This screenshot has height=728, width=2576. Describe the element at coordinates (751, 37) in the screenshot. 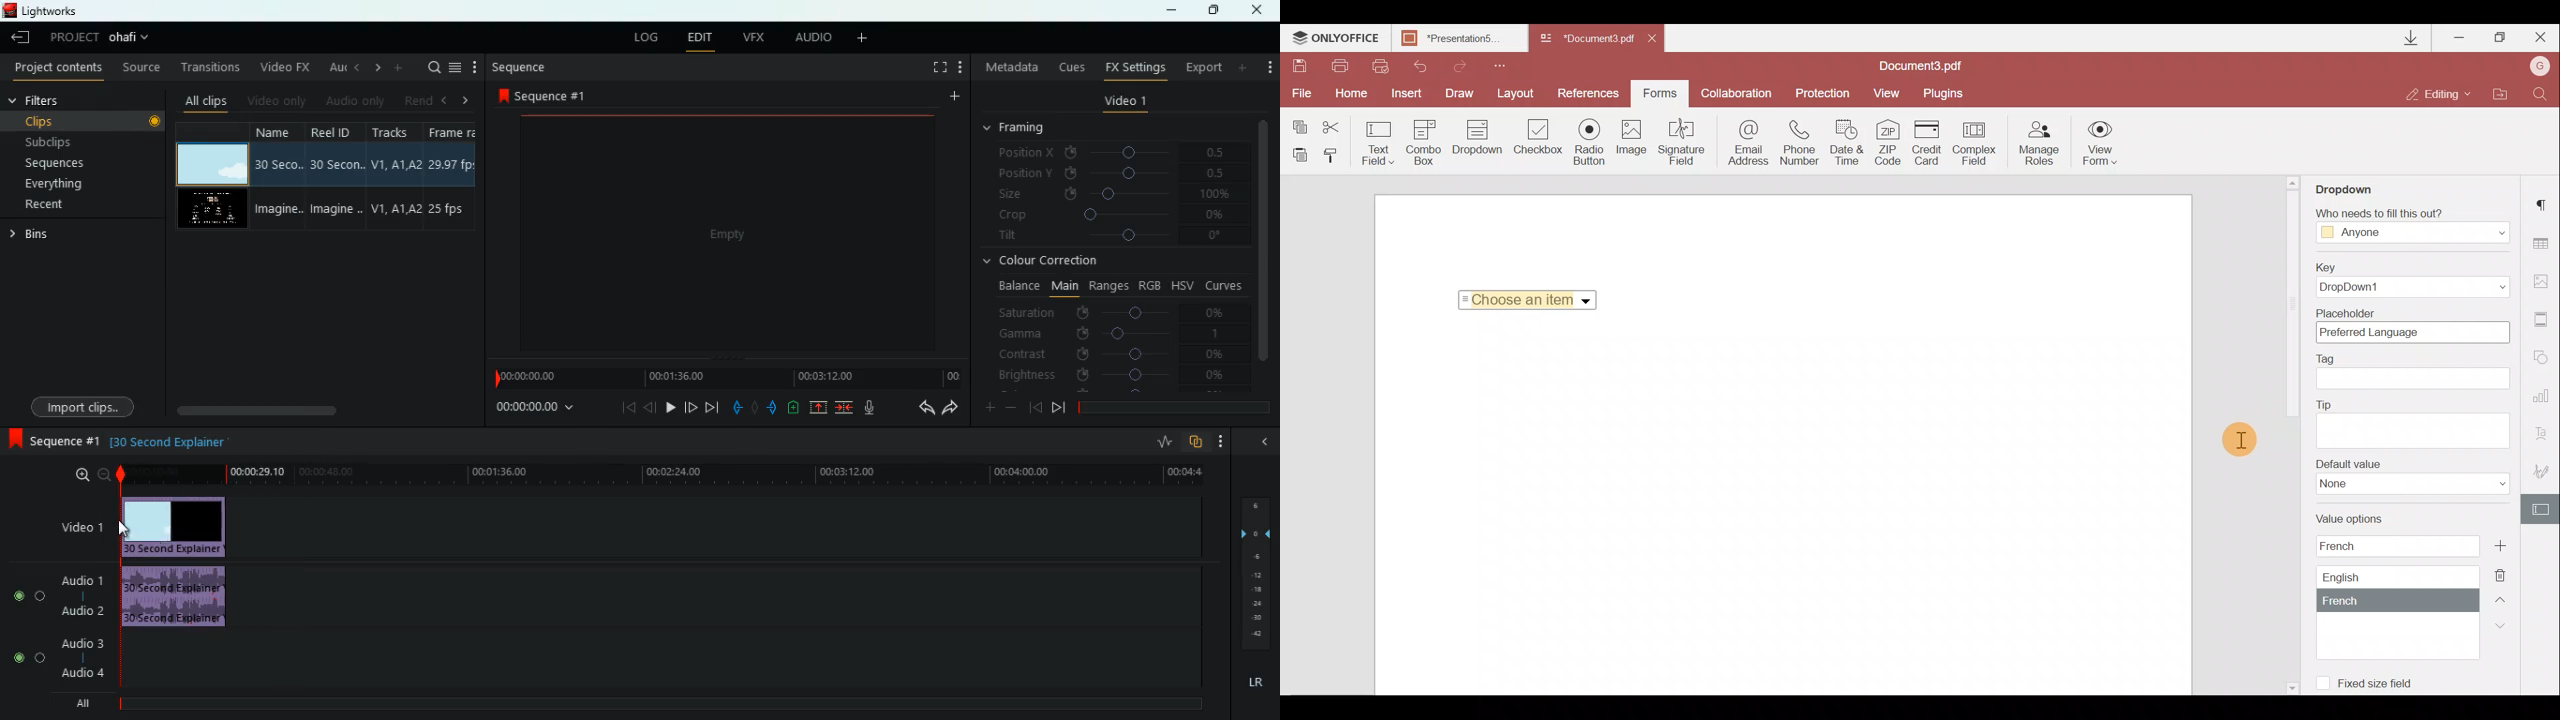

I see `vfx` at that location.